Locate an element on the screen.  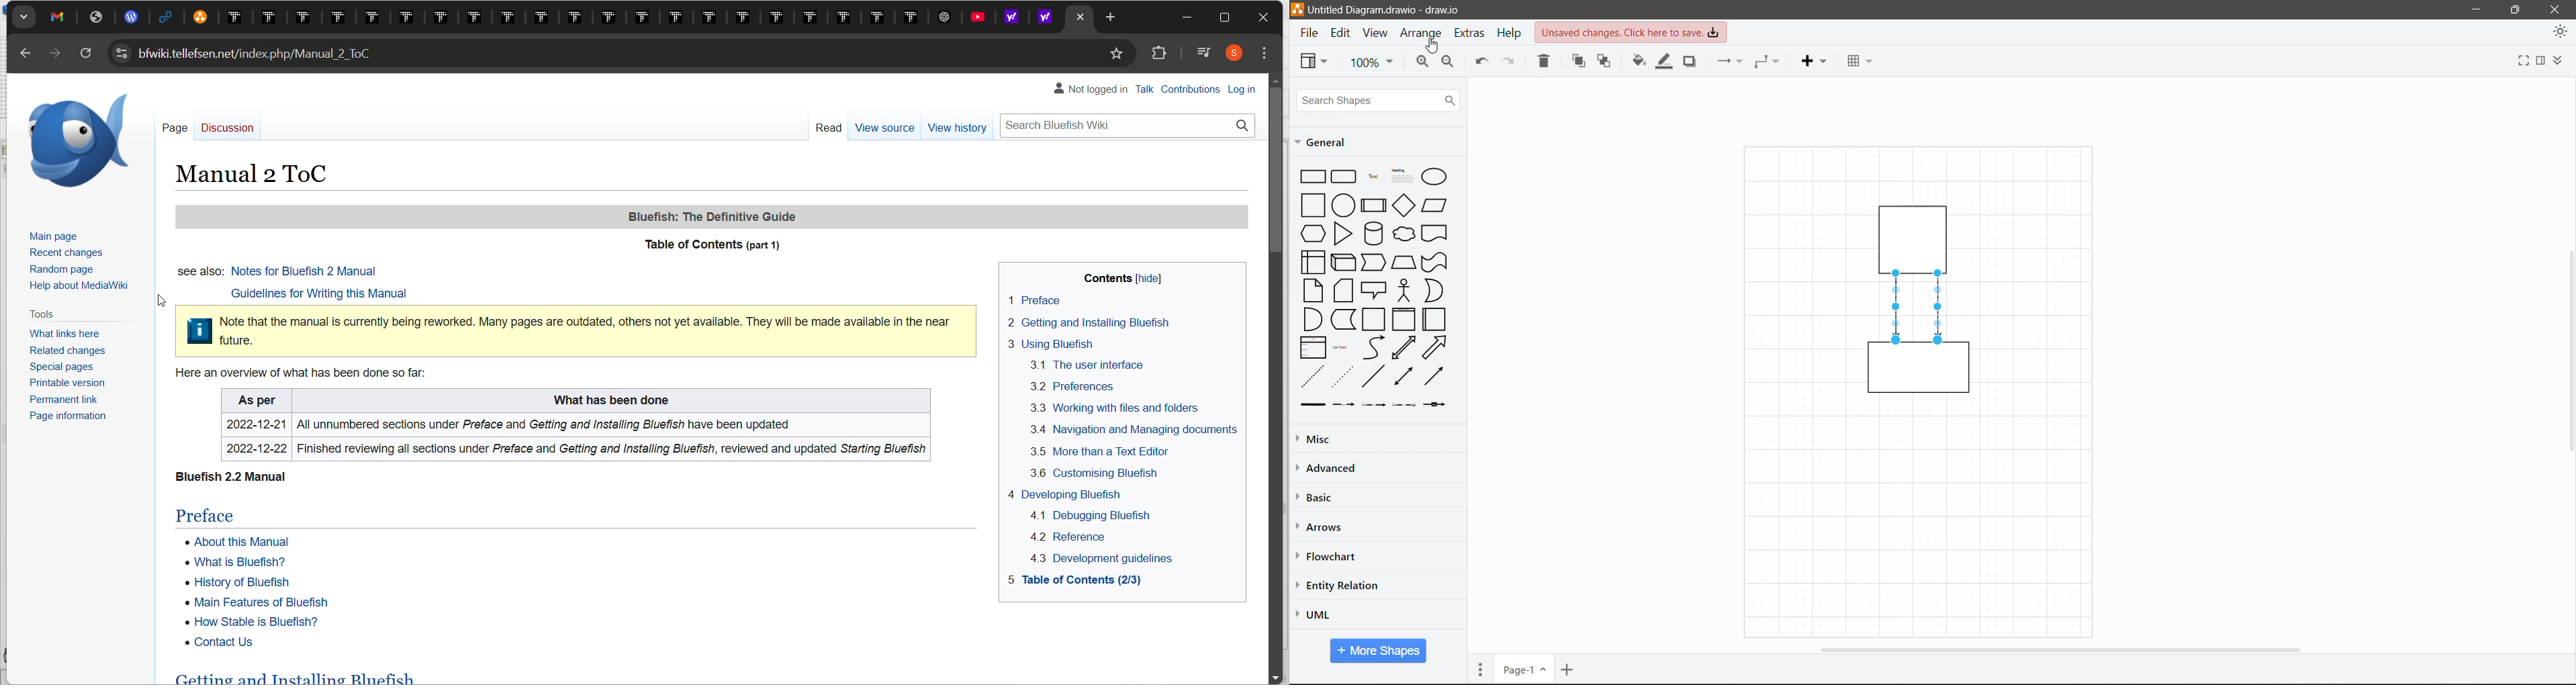
vertical scroll bar is located at coordinates (1277, 175).